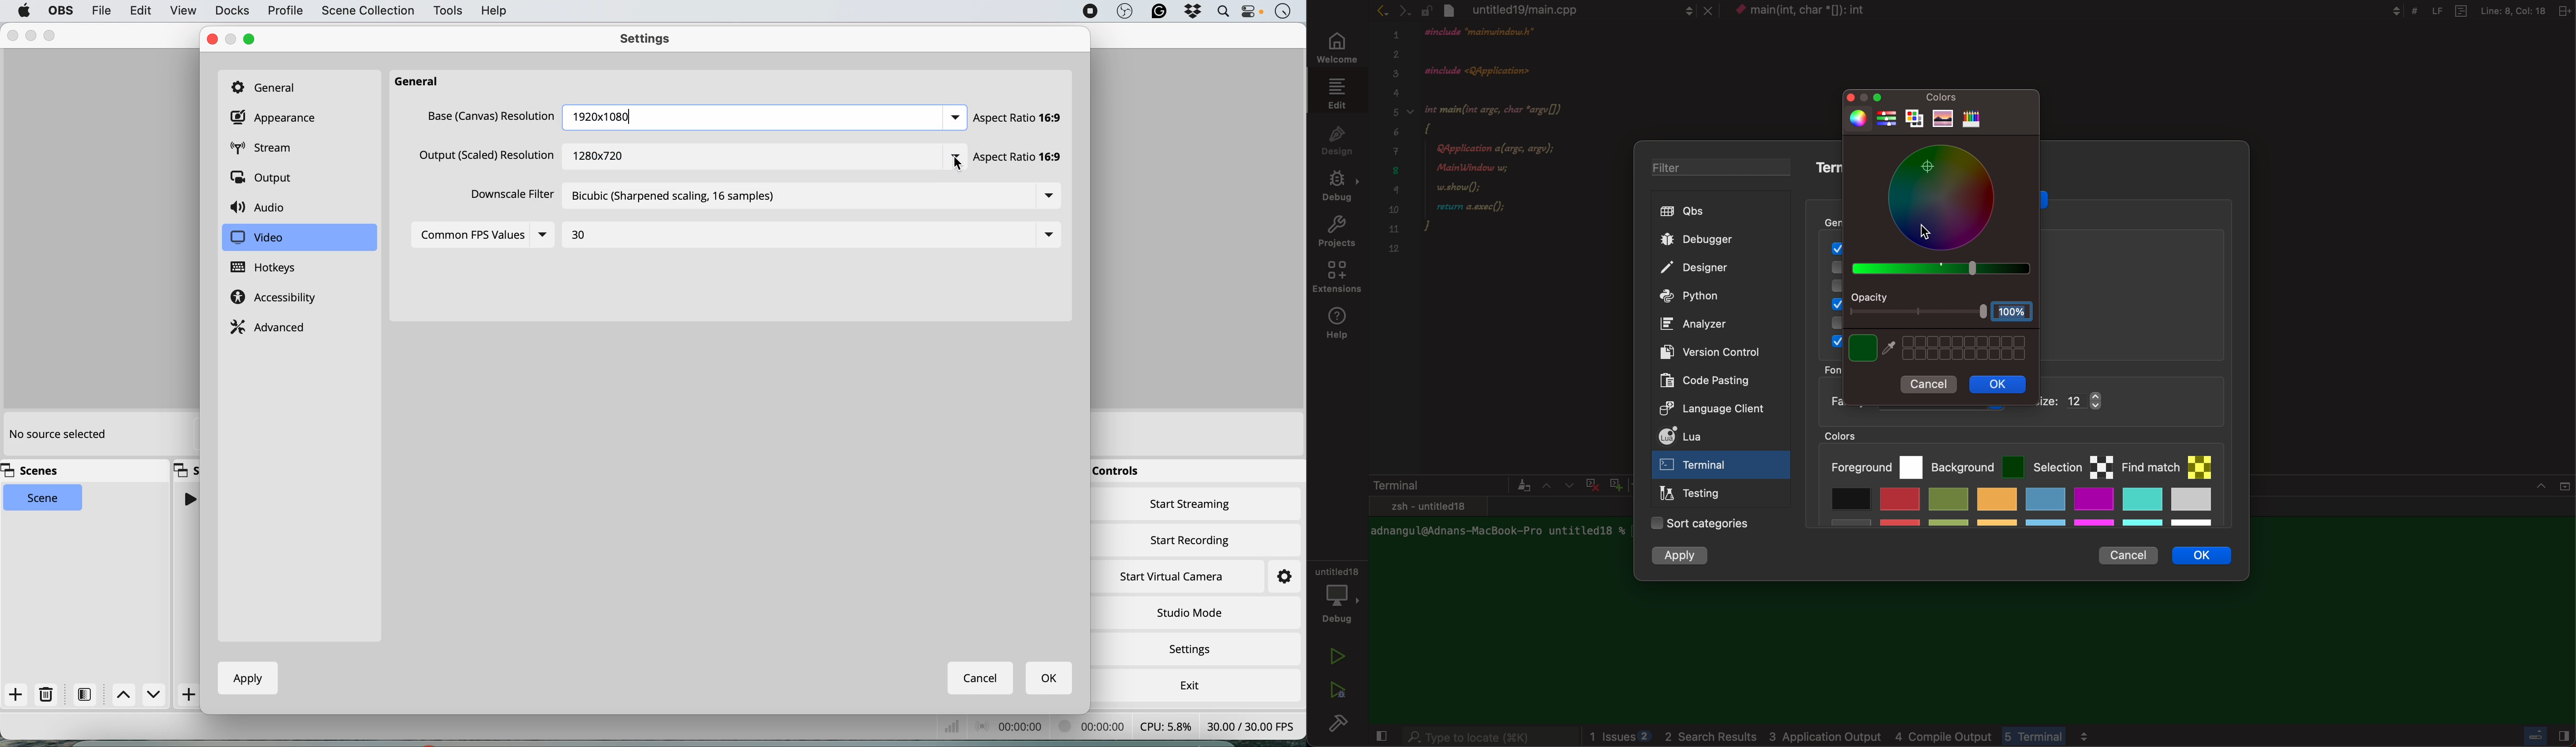 The width and height of the screenshot is (2576, 756). I want to click on close, so click(13, 36).